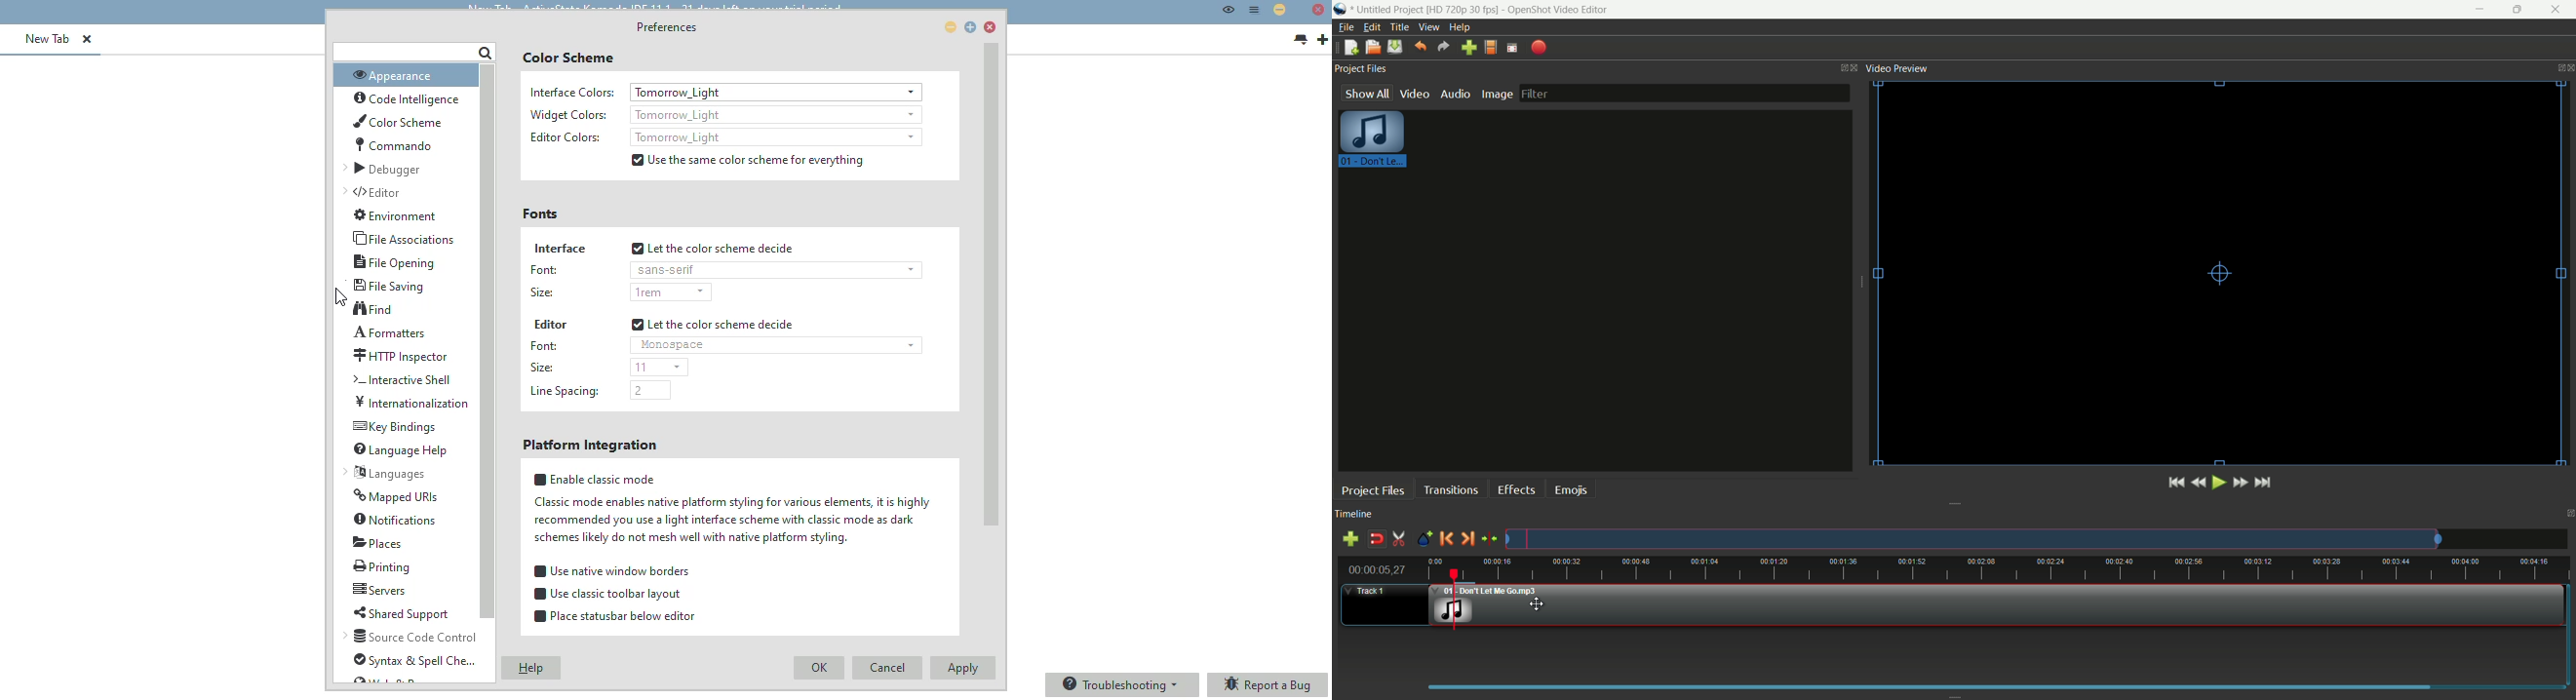 This screenshot has width=2576, height=700. I want to click on video, so click(1414, 94).